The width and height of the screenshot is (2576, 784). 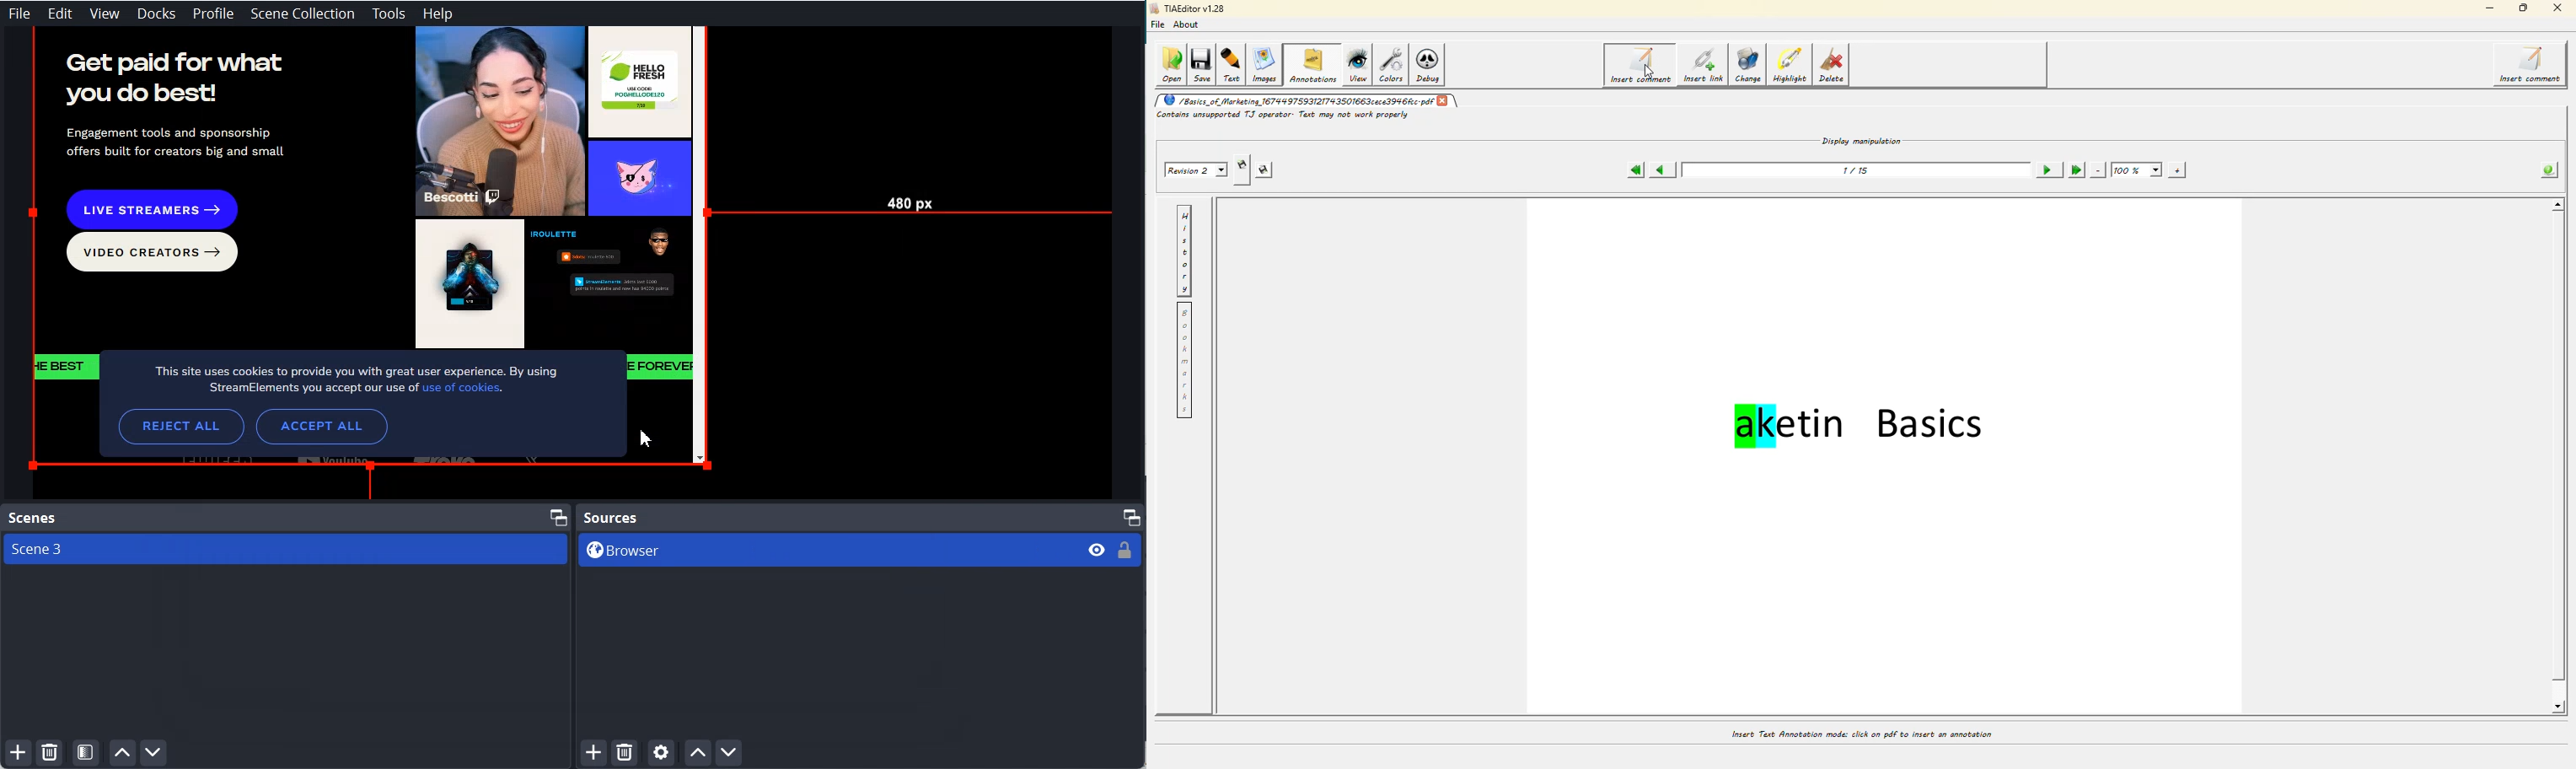 I want to click on Move Source up, so click(x=697, y=752).